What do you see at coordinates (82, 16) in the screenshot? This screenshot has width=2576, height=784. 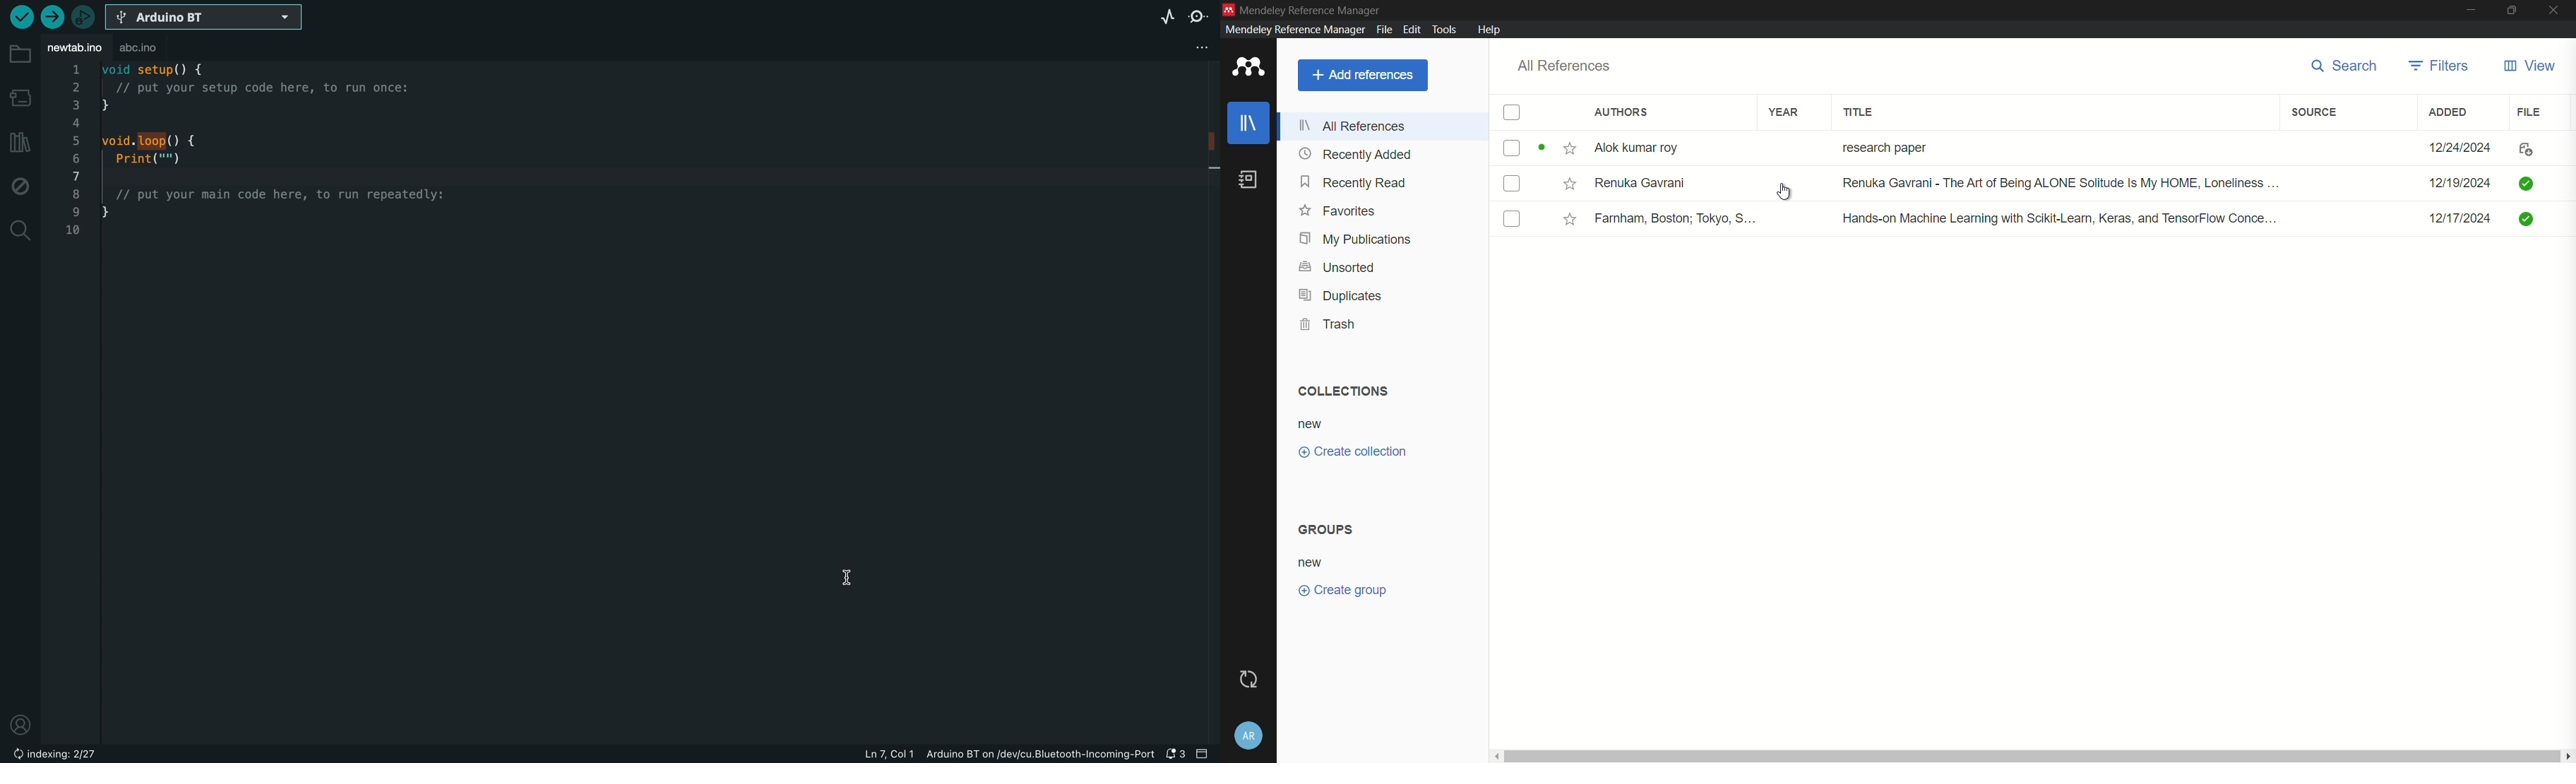 I see `debugger` at bounding box center [82, 16].